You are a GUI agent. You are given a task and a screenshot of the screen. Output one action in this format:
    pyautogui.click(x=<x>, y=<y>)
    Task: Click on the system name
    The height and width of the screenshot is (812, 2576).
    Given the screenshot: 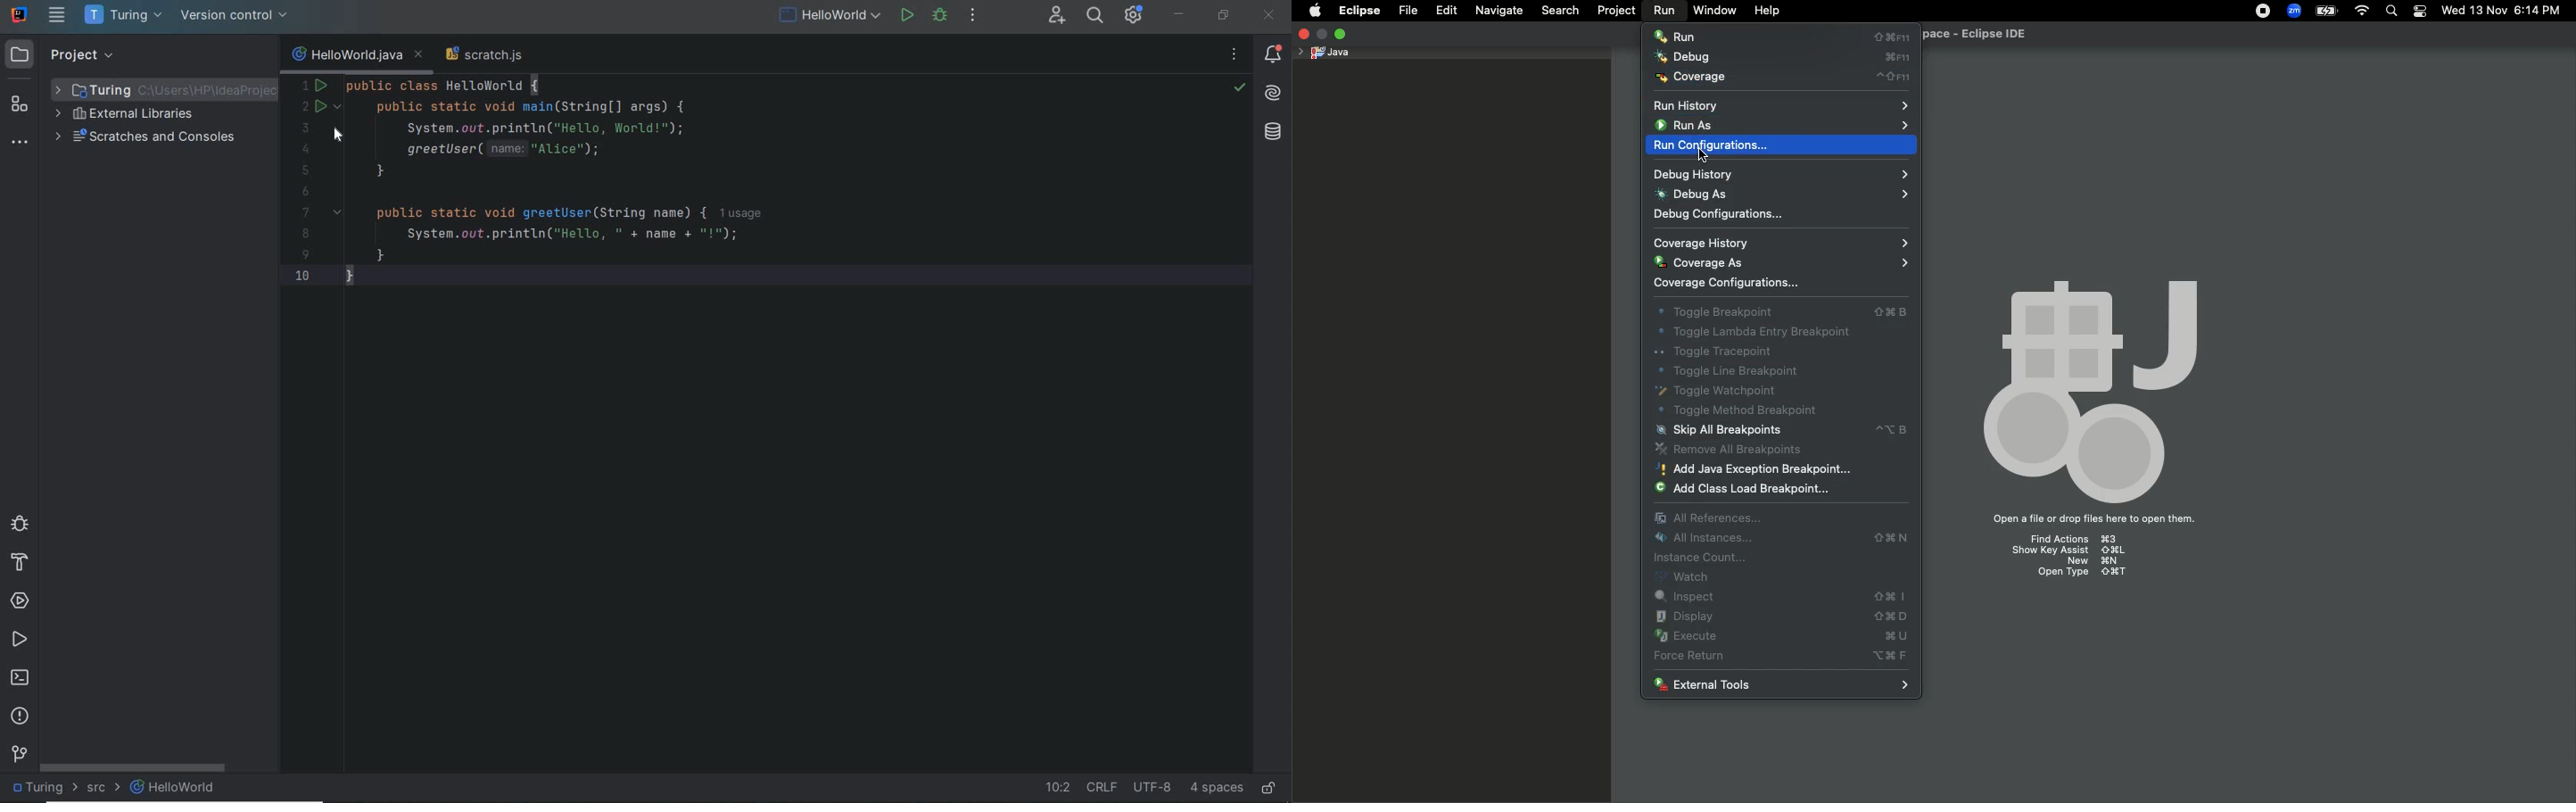 What is the action you would take?
    pyautogui.click(x=19, y=15)
    